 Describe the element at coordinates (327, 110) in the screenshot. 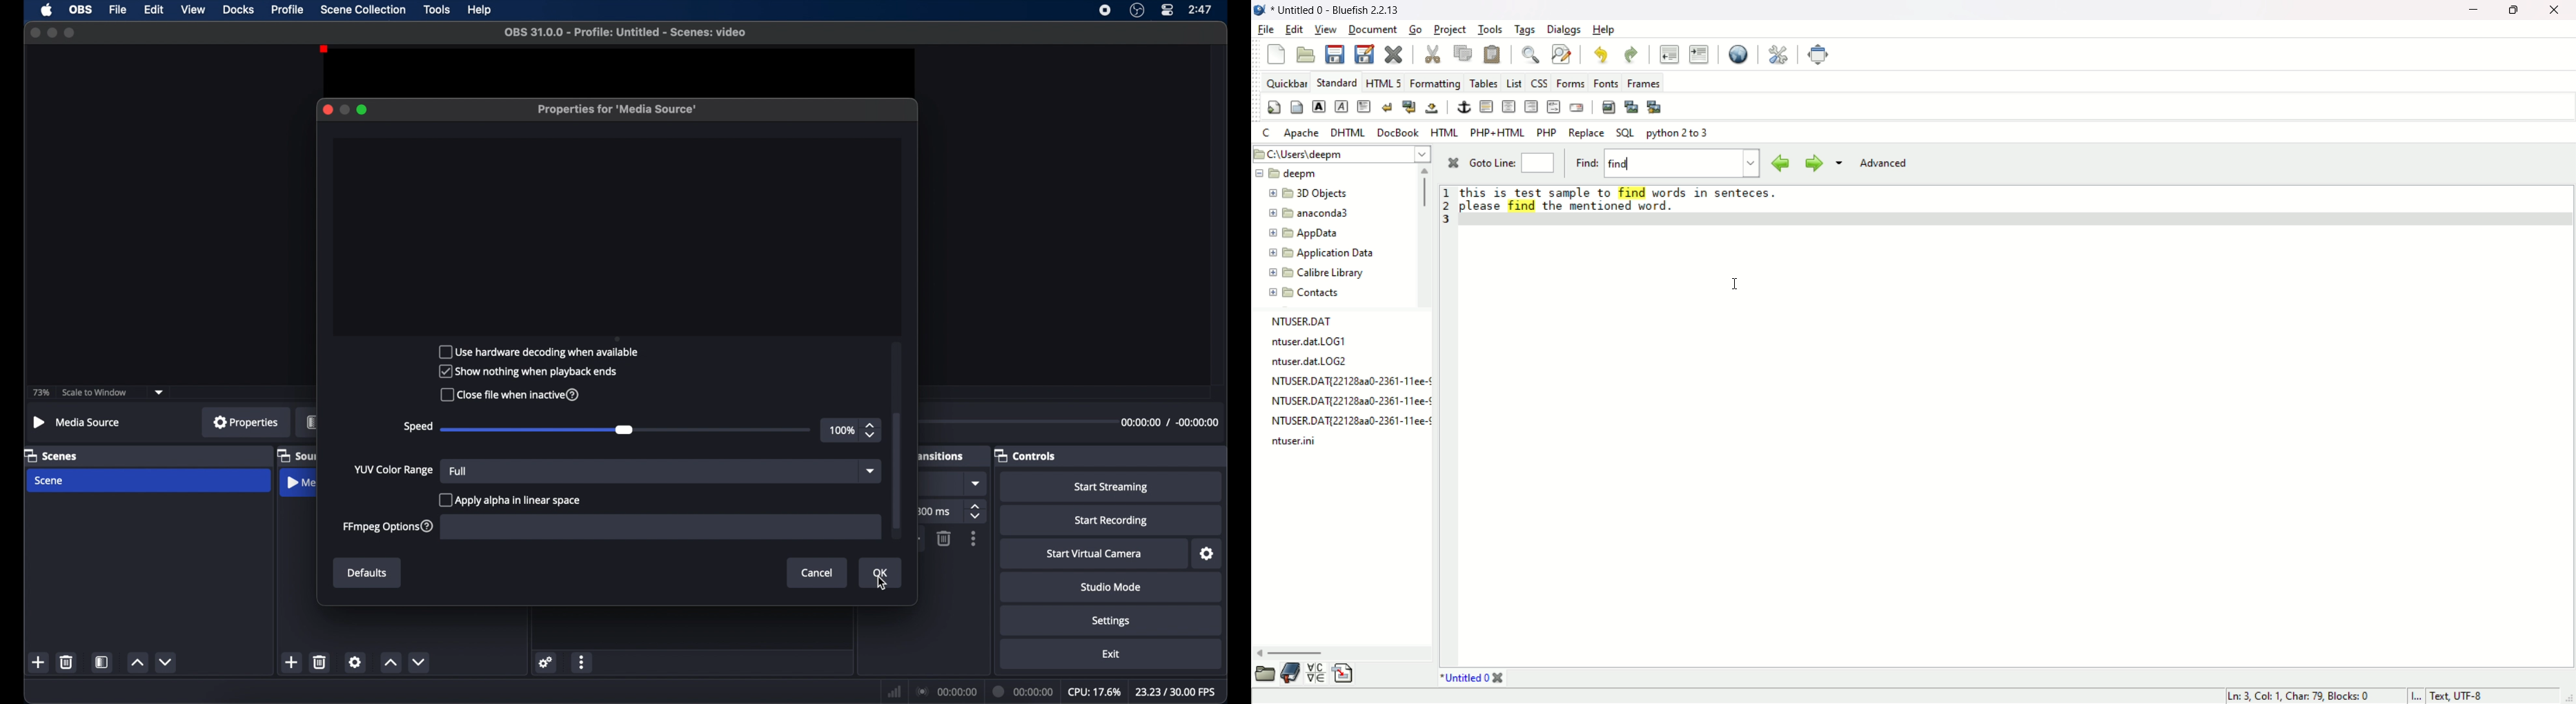

I see `close` at that location.